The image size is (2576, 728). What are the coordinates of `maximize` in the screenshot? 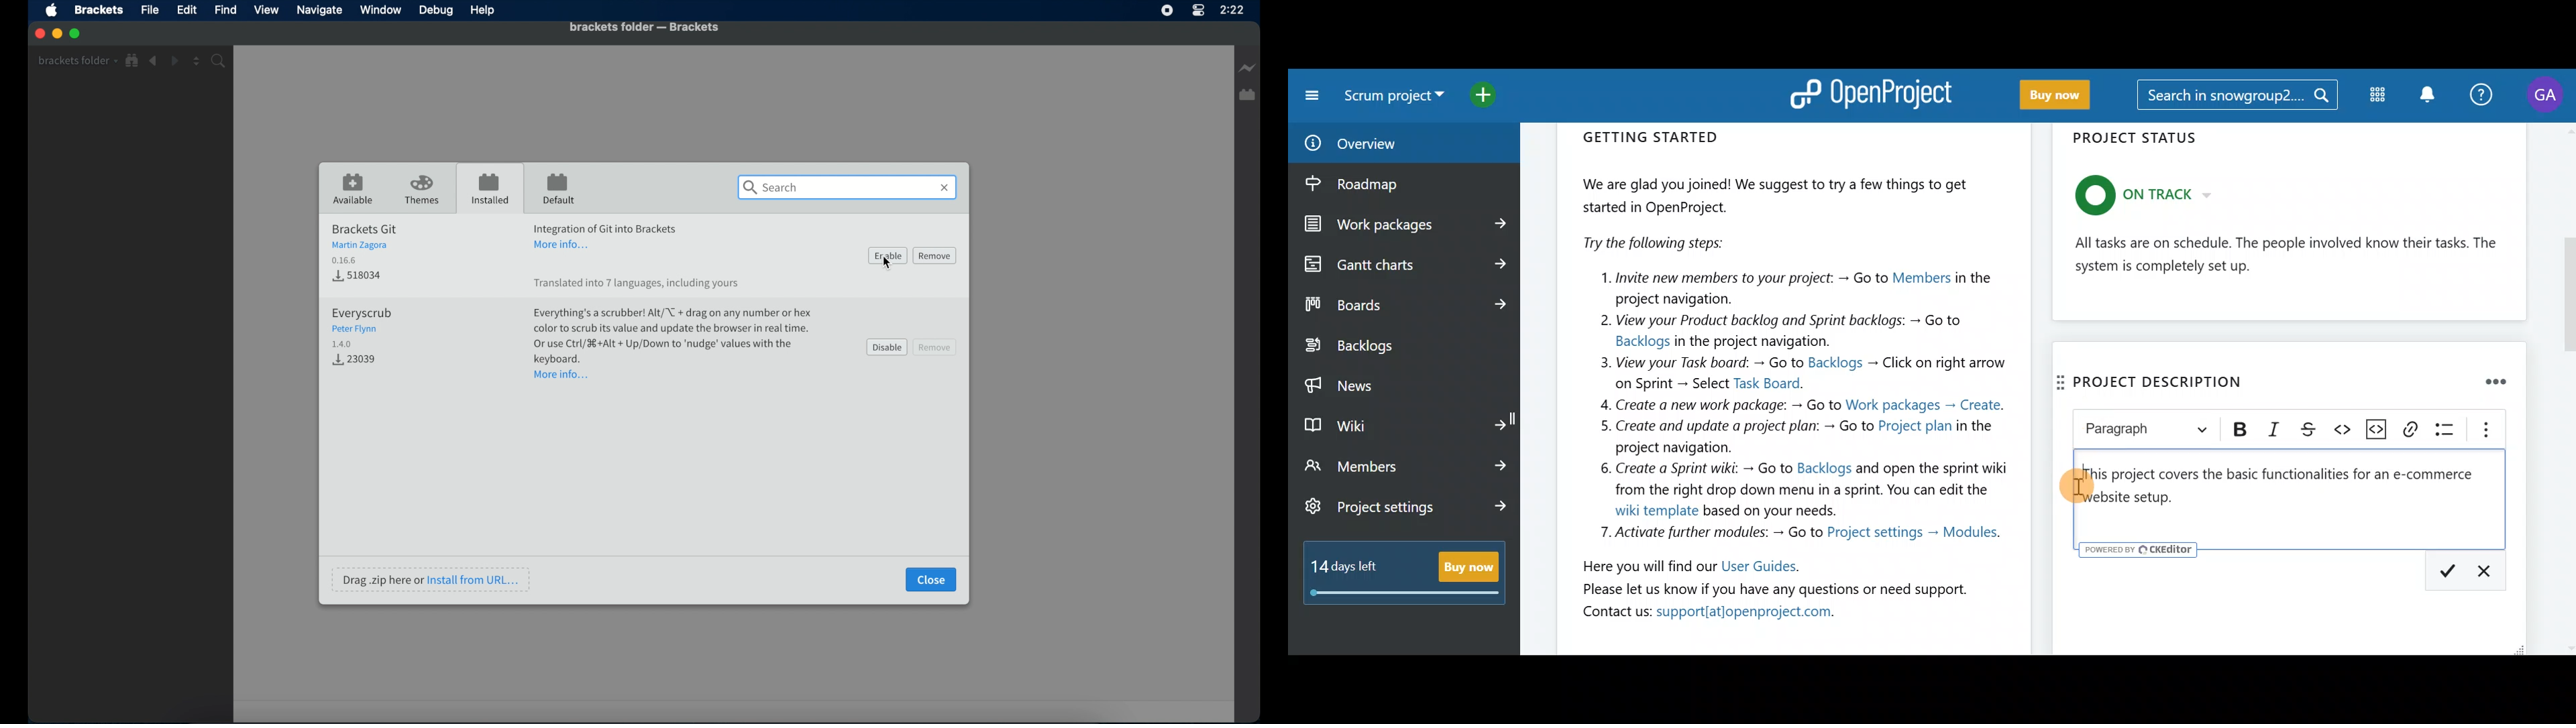 It's located at (76, 34).